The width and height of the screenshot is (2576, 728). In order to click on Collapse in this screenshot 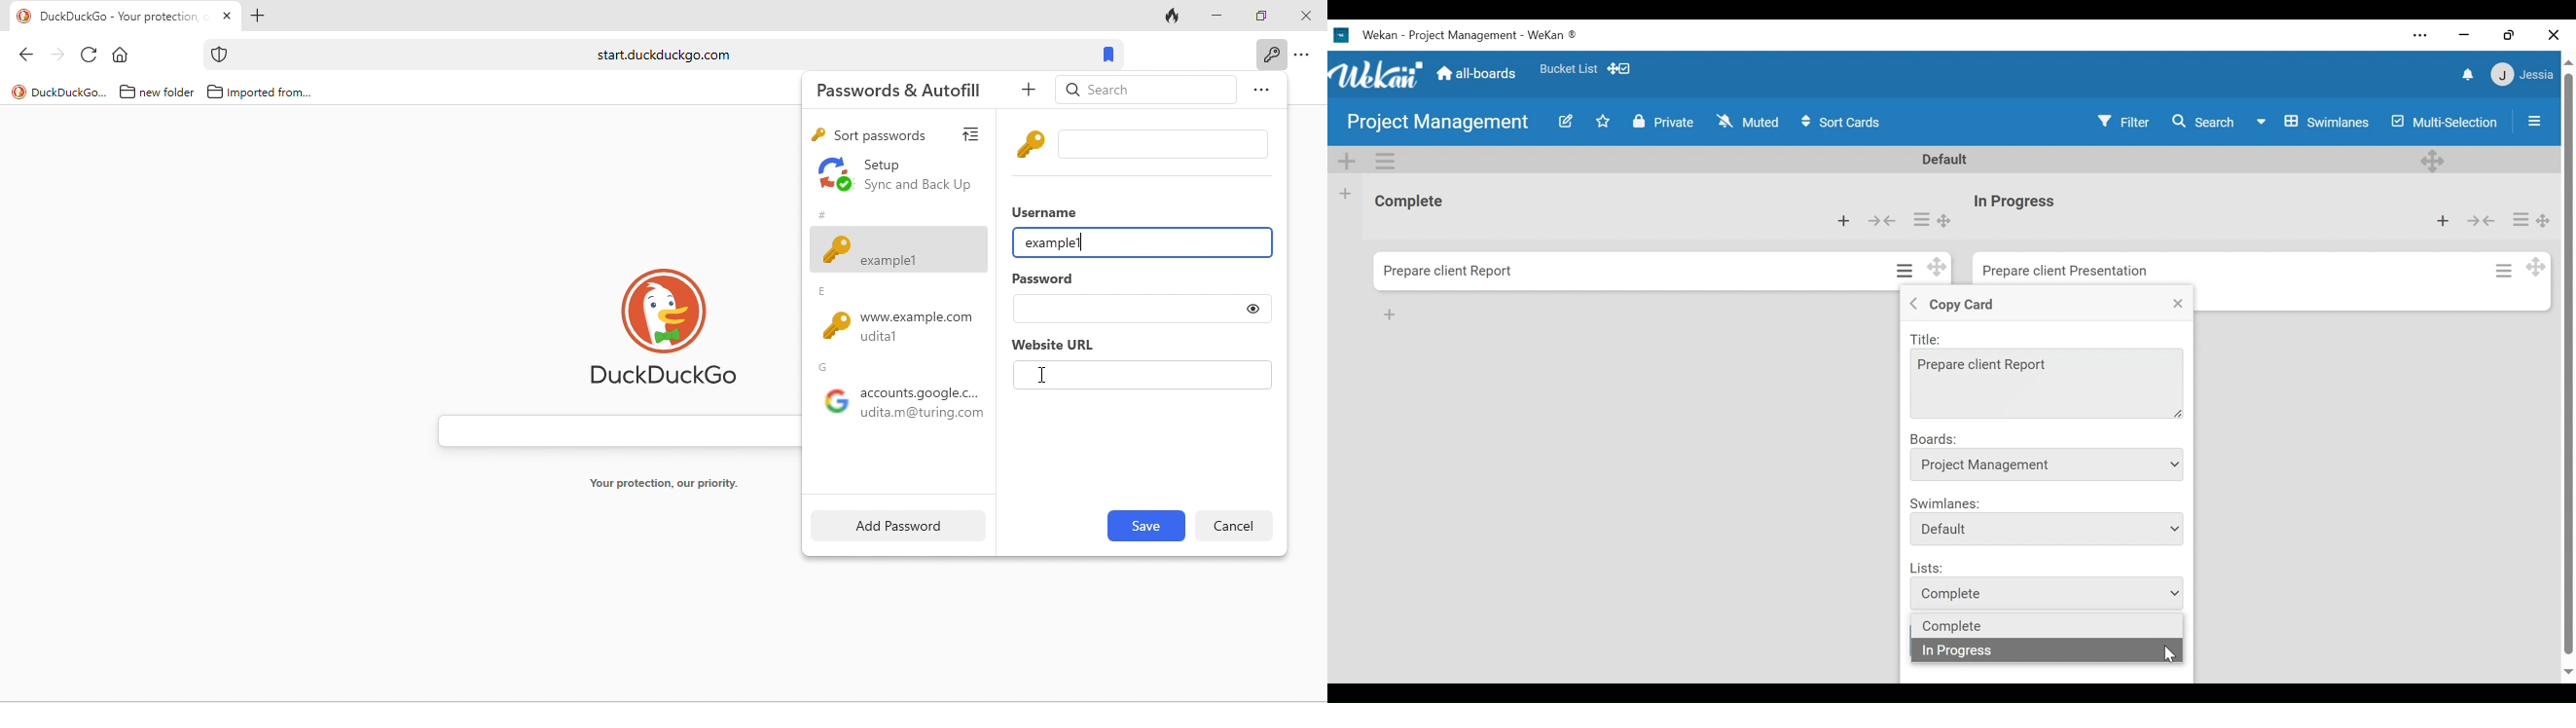, I will do `click(2488, 221)`.